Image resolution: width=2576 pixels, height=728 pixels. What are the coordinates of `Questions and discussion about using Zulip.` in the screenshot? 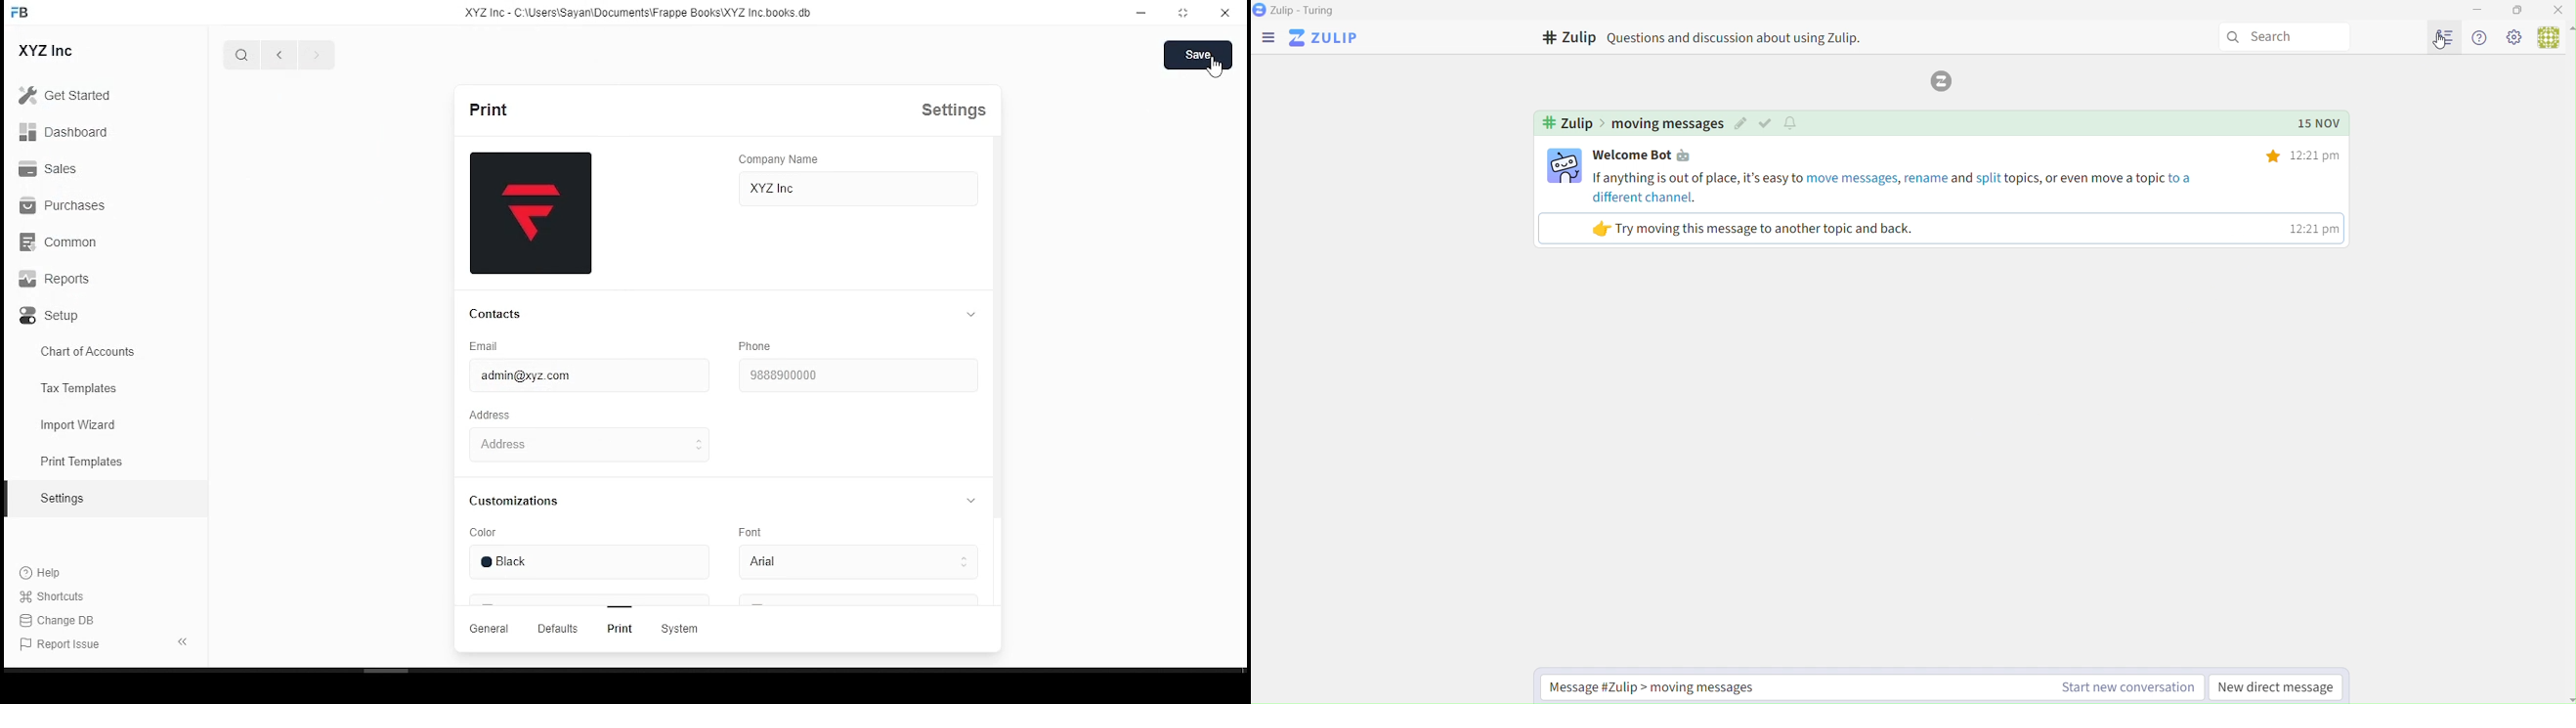 It's located at (1740, 37).